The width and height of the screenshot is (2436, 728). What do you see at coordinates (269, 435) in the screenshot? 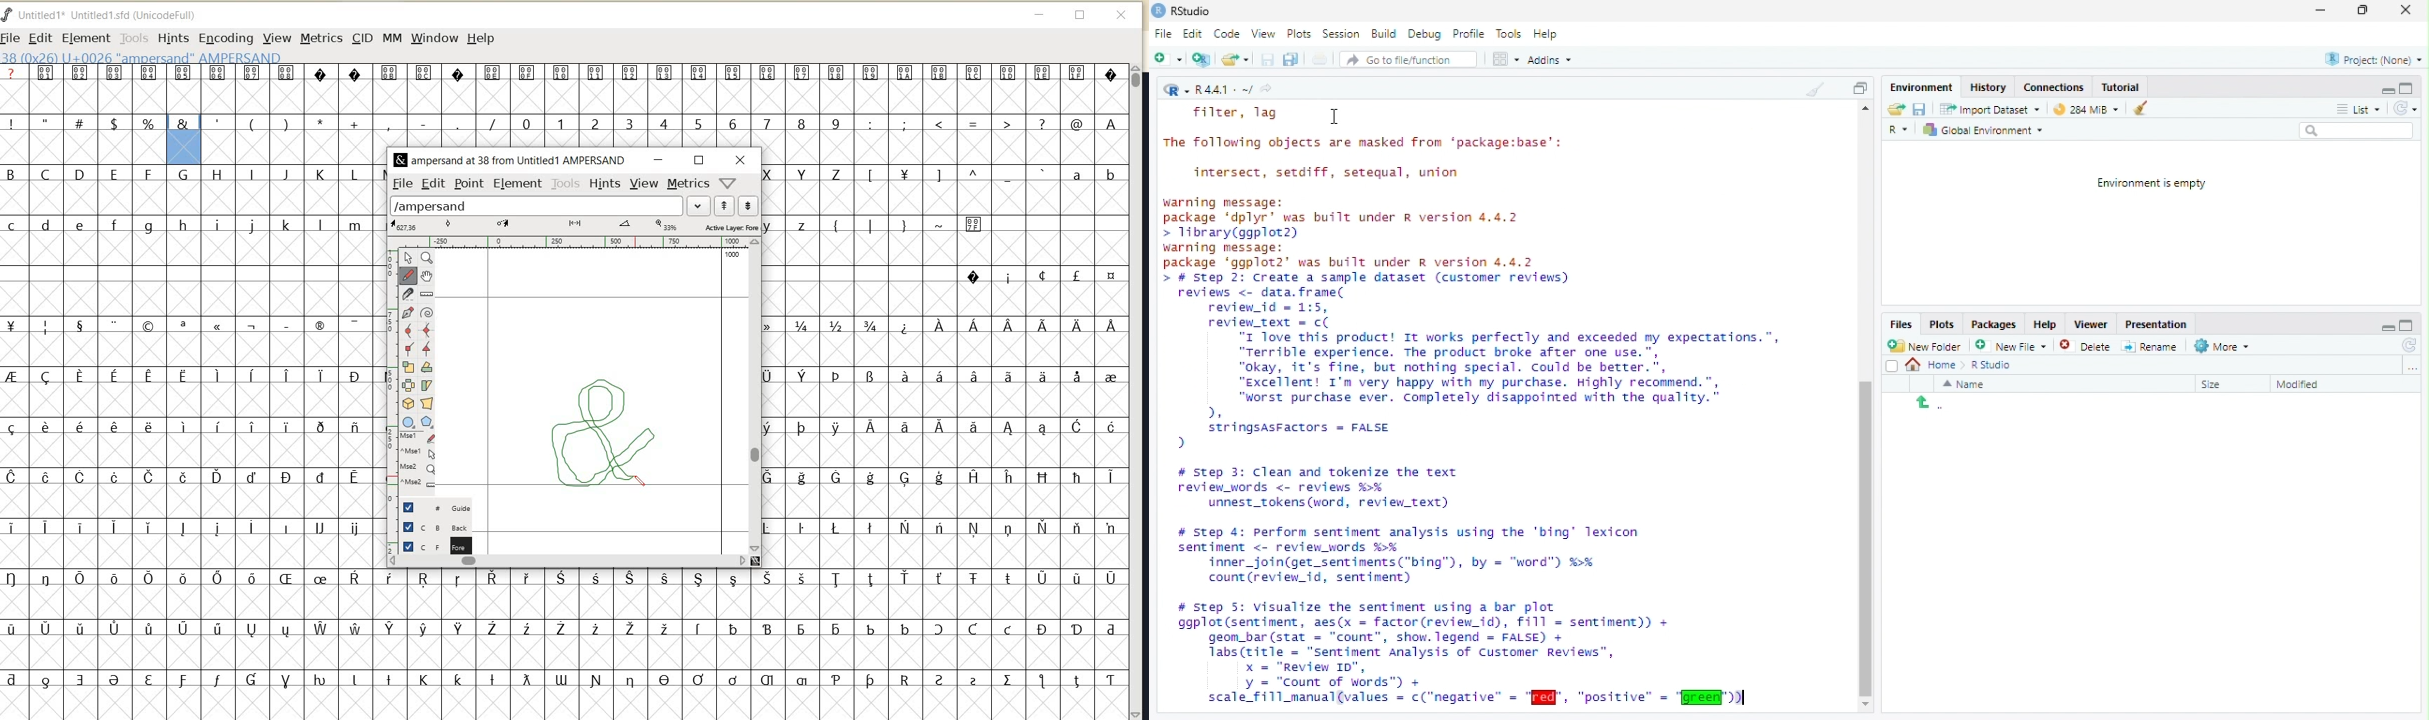
I see `glyph characters` at bounding box center [269, 435].